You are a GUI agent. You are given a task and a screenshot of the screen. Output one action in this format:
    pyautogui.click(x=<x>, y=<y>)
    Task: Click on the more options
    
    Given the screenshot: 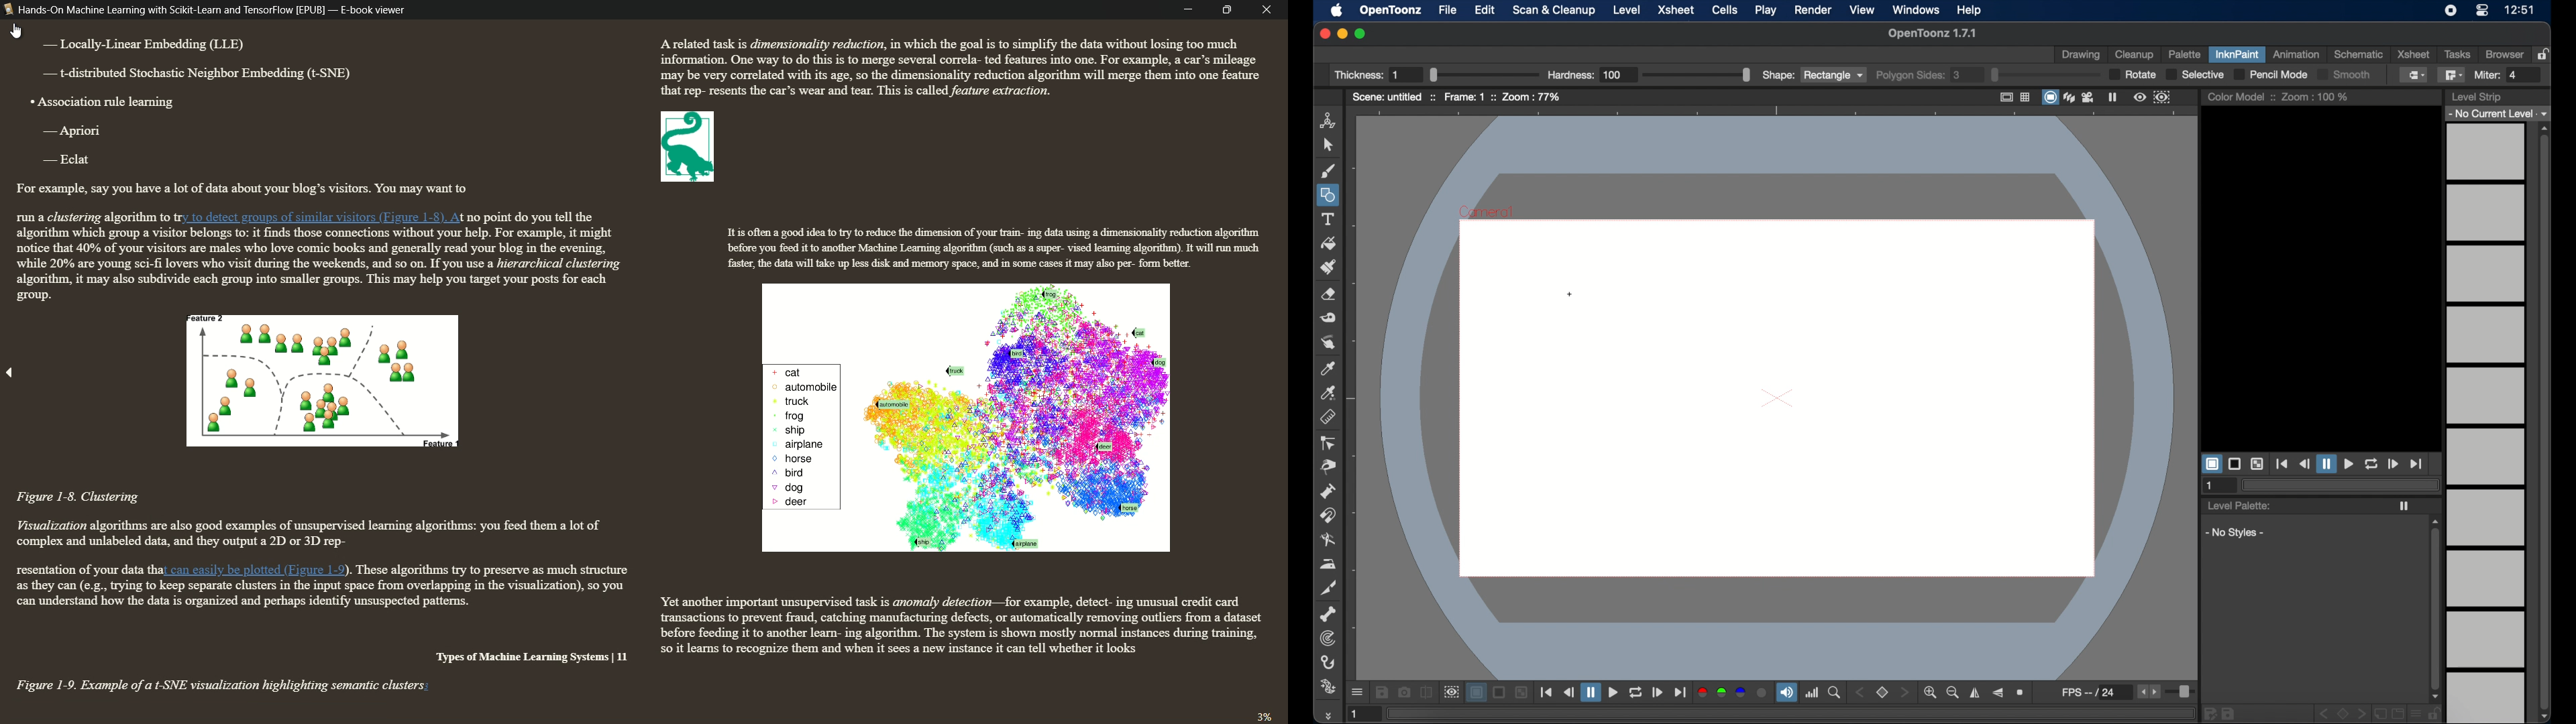 What is the action you would take?
    pyautogui.click(x=1357, y=693)
    